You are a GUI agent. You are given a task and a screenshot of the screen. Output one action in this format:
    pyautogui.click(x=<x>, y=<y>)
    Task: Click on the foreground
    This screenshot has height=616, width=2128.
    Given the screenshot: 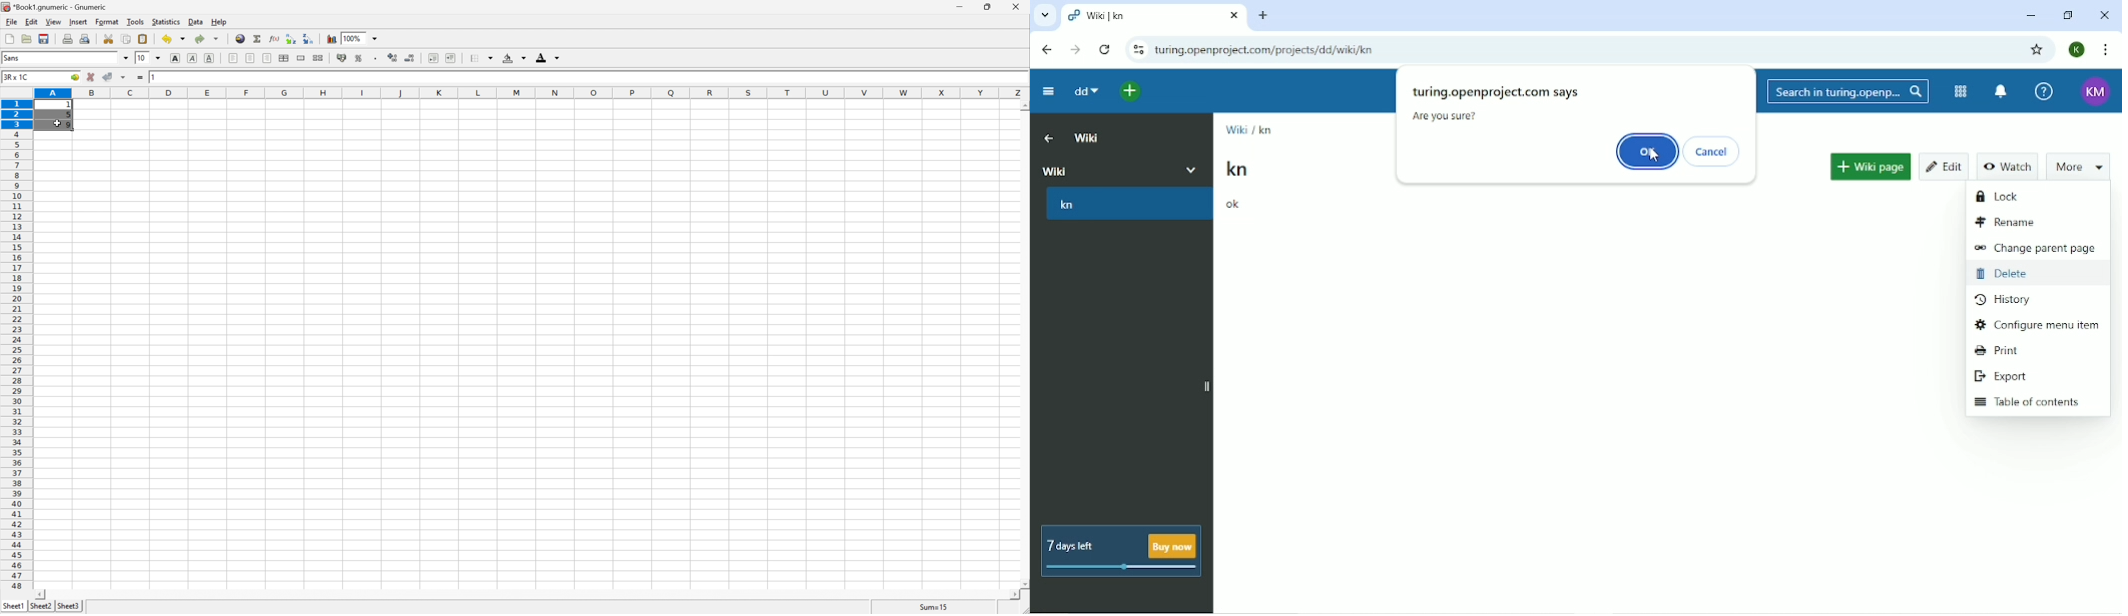 What is the action you would take?
    pyautogui.click(x=547, y=56)
    